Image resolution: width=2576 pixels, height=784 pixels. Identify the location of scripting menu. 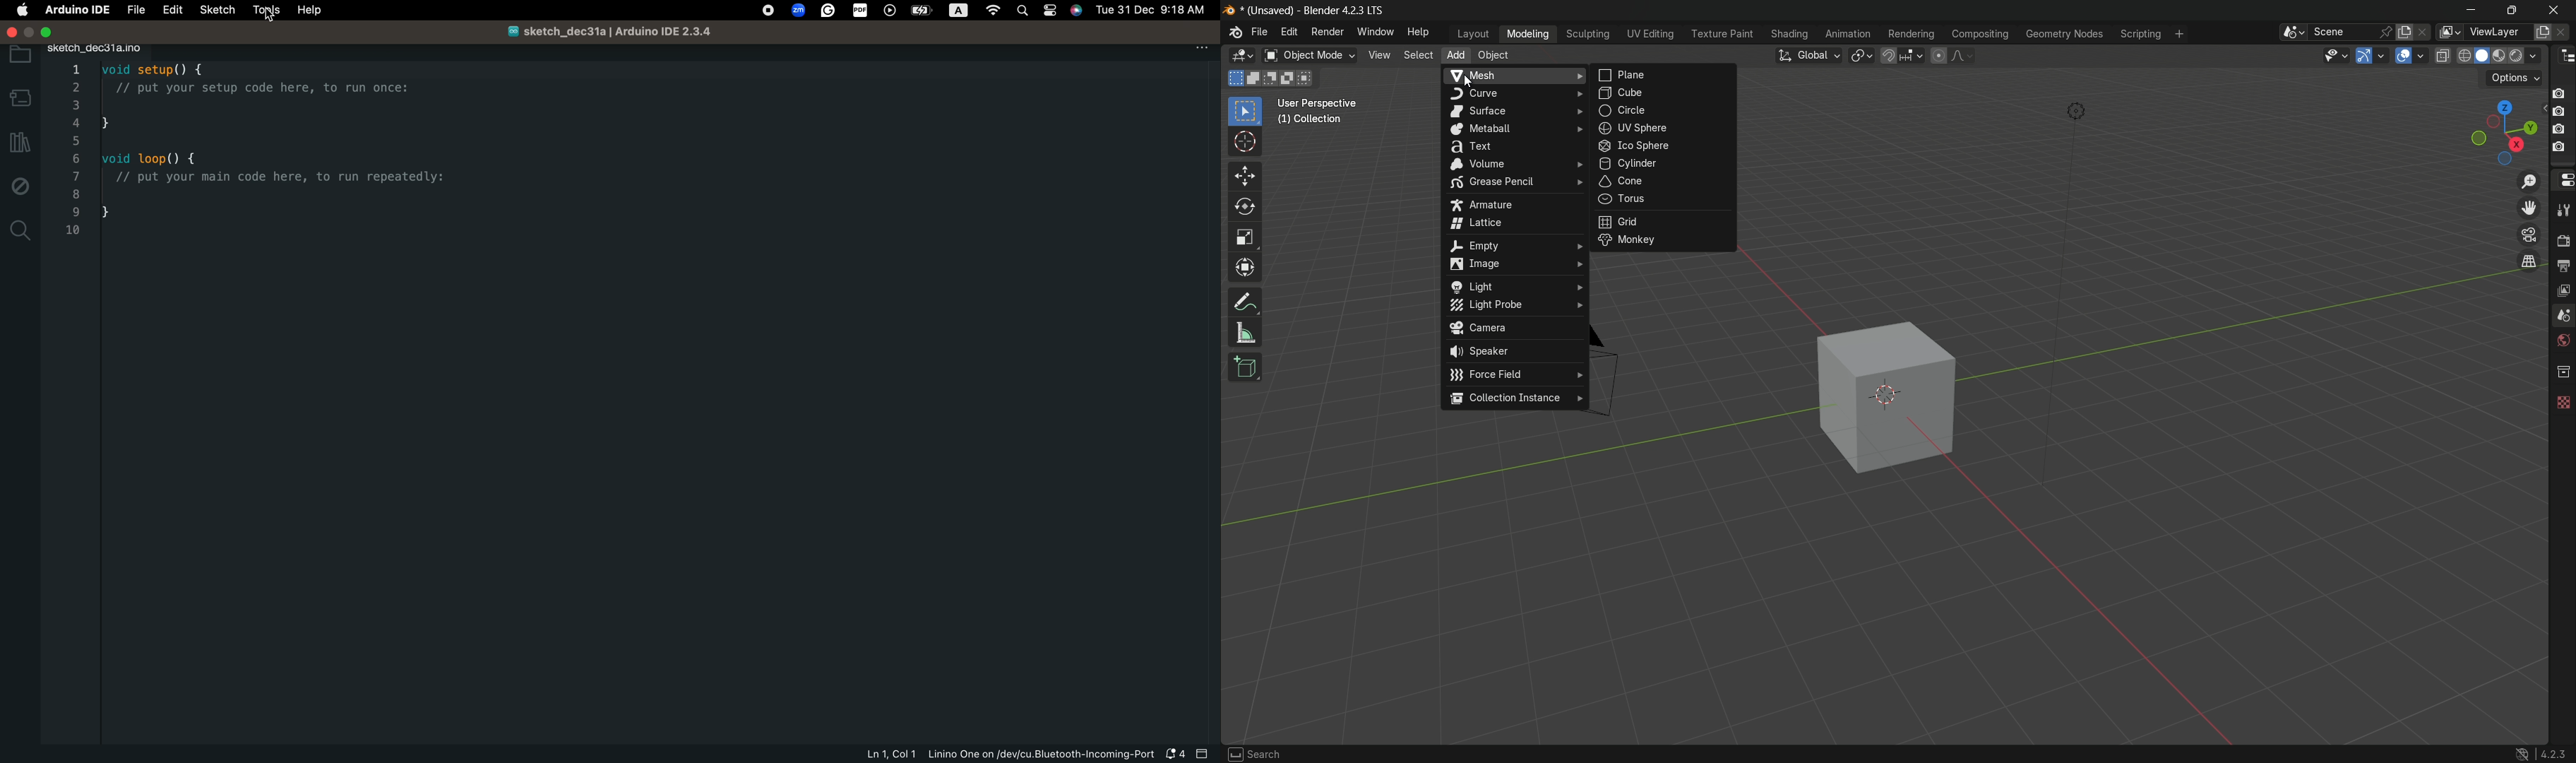
(2140, 33).